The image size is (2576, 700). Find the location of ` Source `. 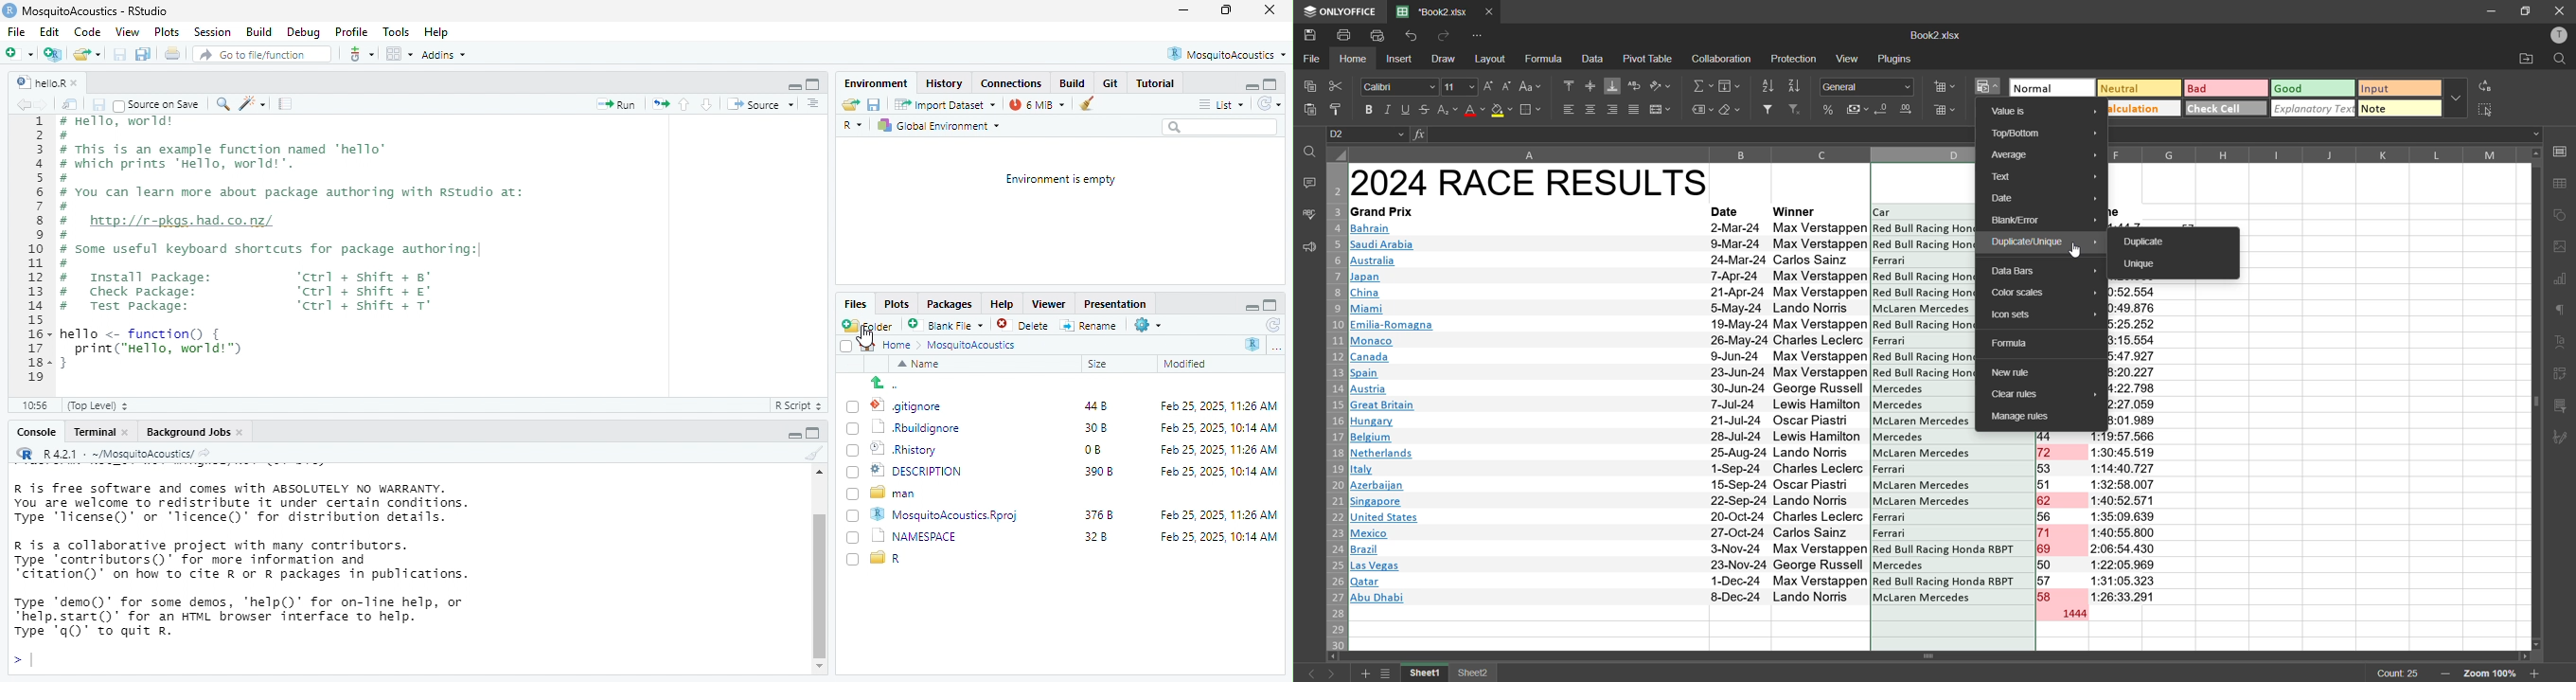

 Source  is located at coordinates (760, 106).